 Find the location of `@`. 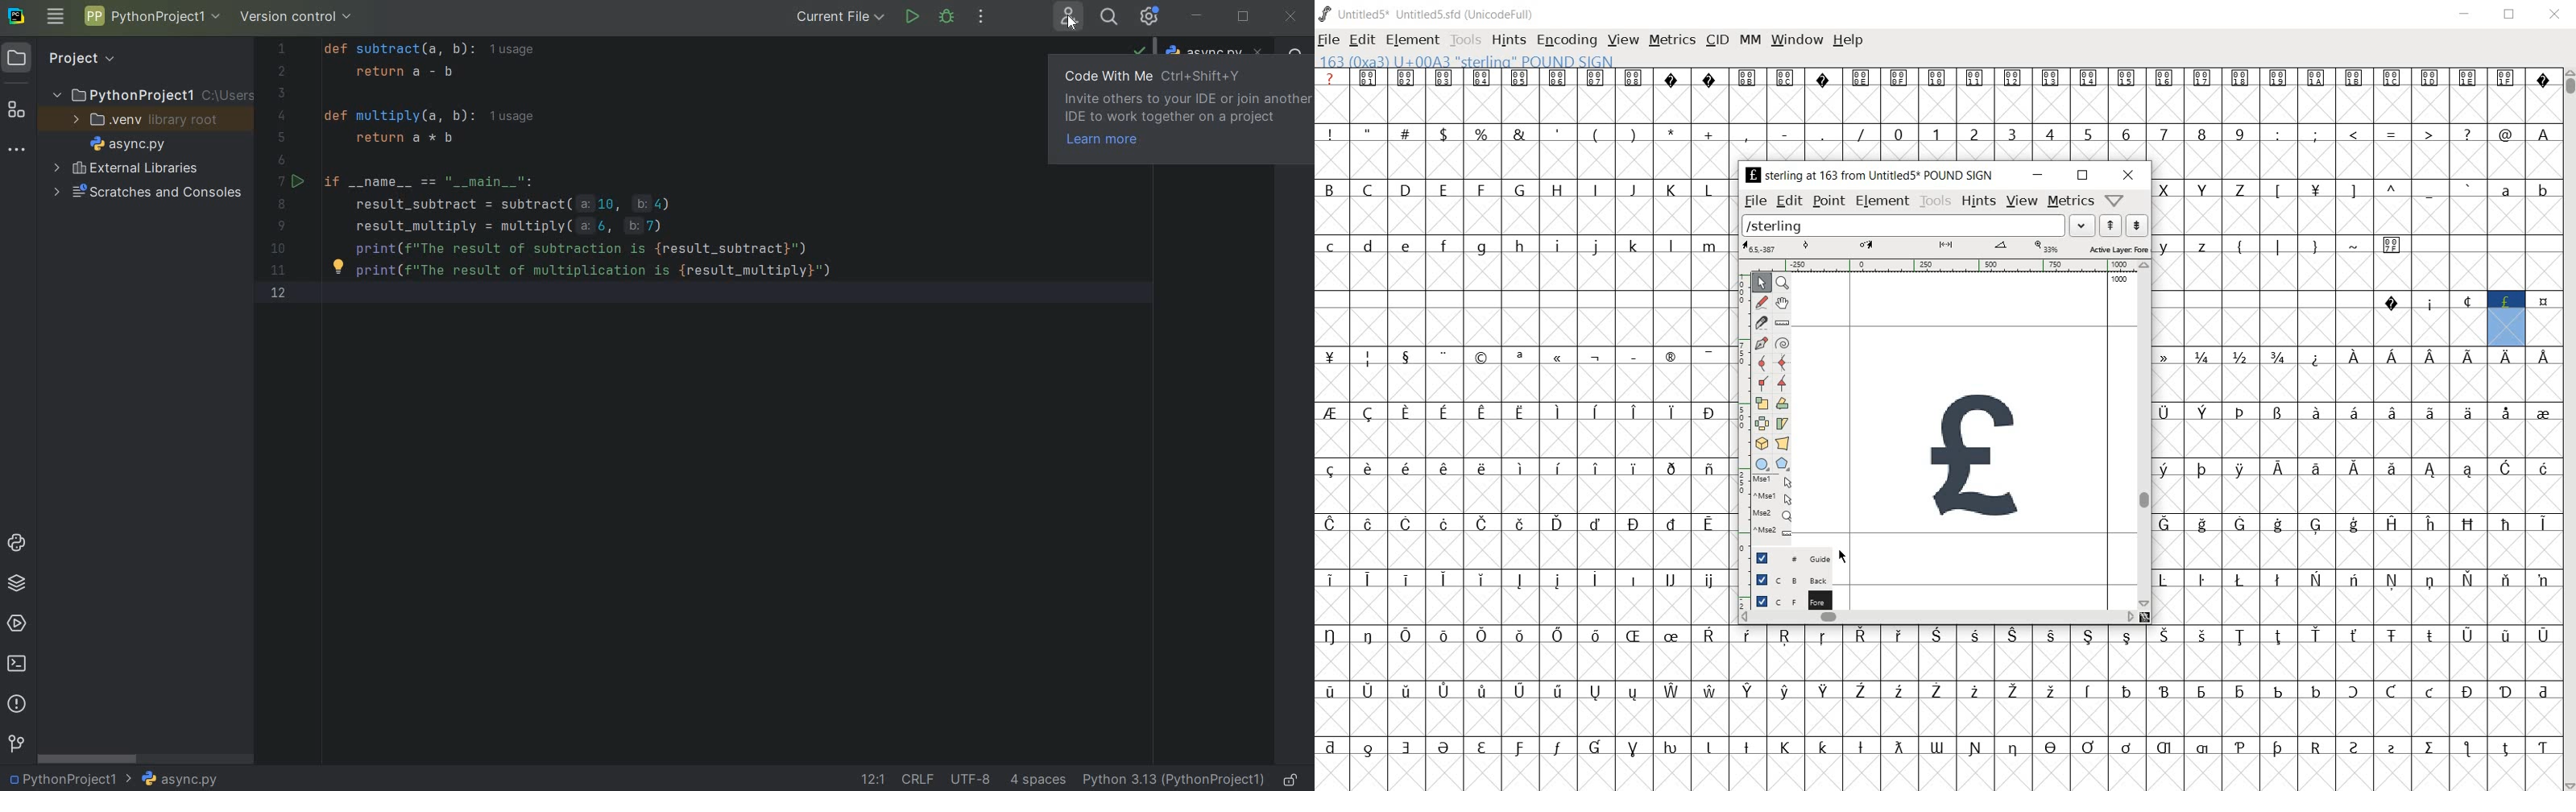

@ is located at coordinates (2505, 133).